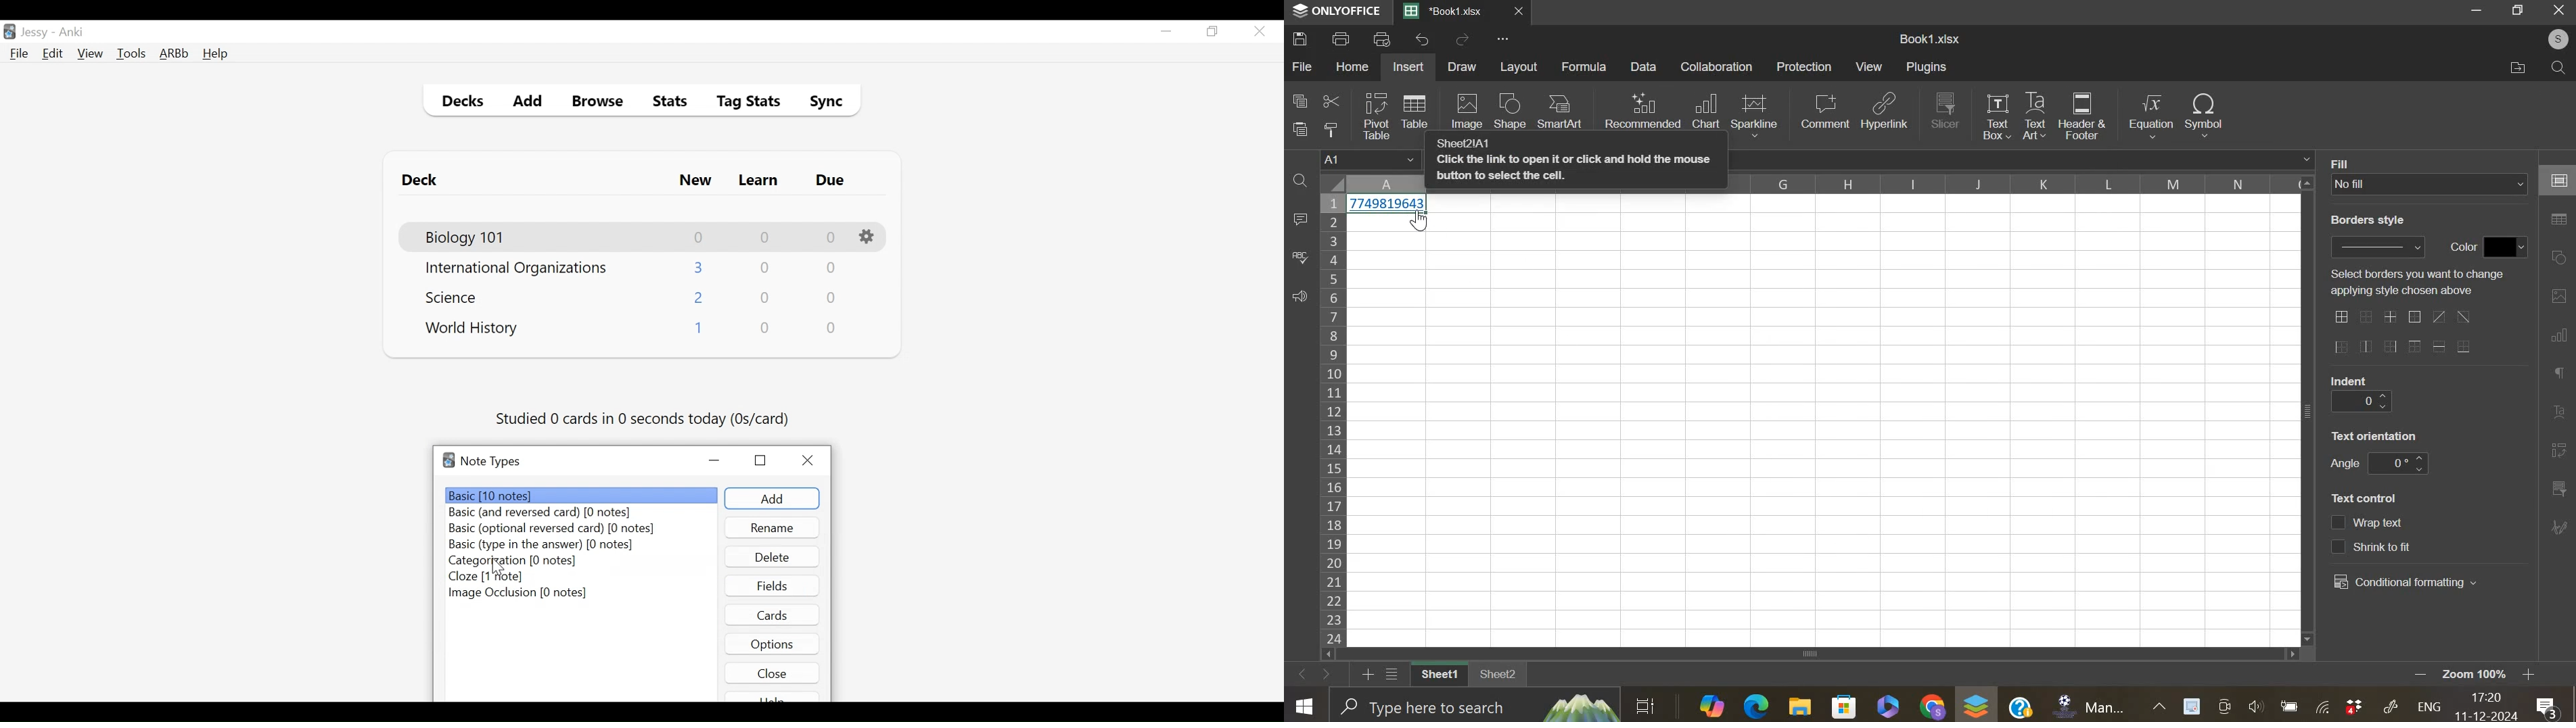  Describe the element at coordinates (1718, 66) in the screenshot. I see `collaboration` at that location.